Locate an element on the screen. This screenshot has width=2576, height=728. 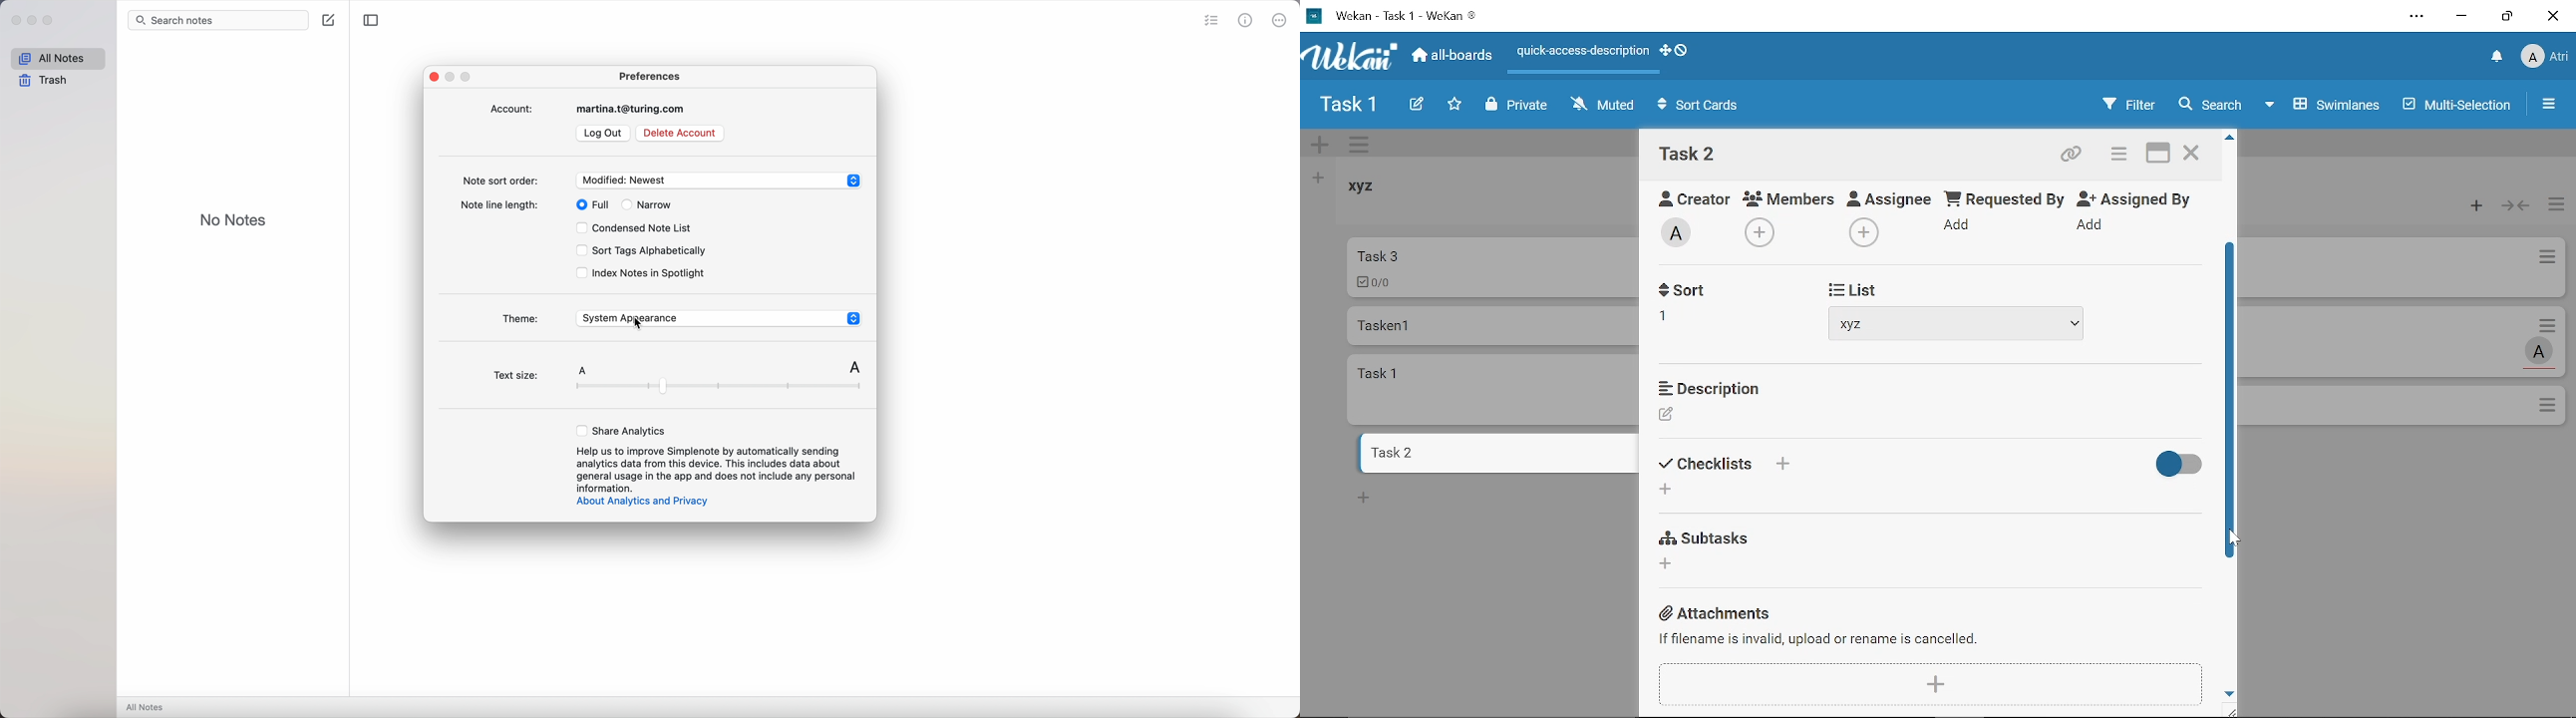
Subtasks is located at coordinates (1709, 536).